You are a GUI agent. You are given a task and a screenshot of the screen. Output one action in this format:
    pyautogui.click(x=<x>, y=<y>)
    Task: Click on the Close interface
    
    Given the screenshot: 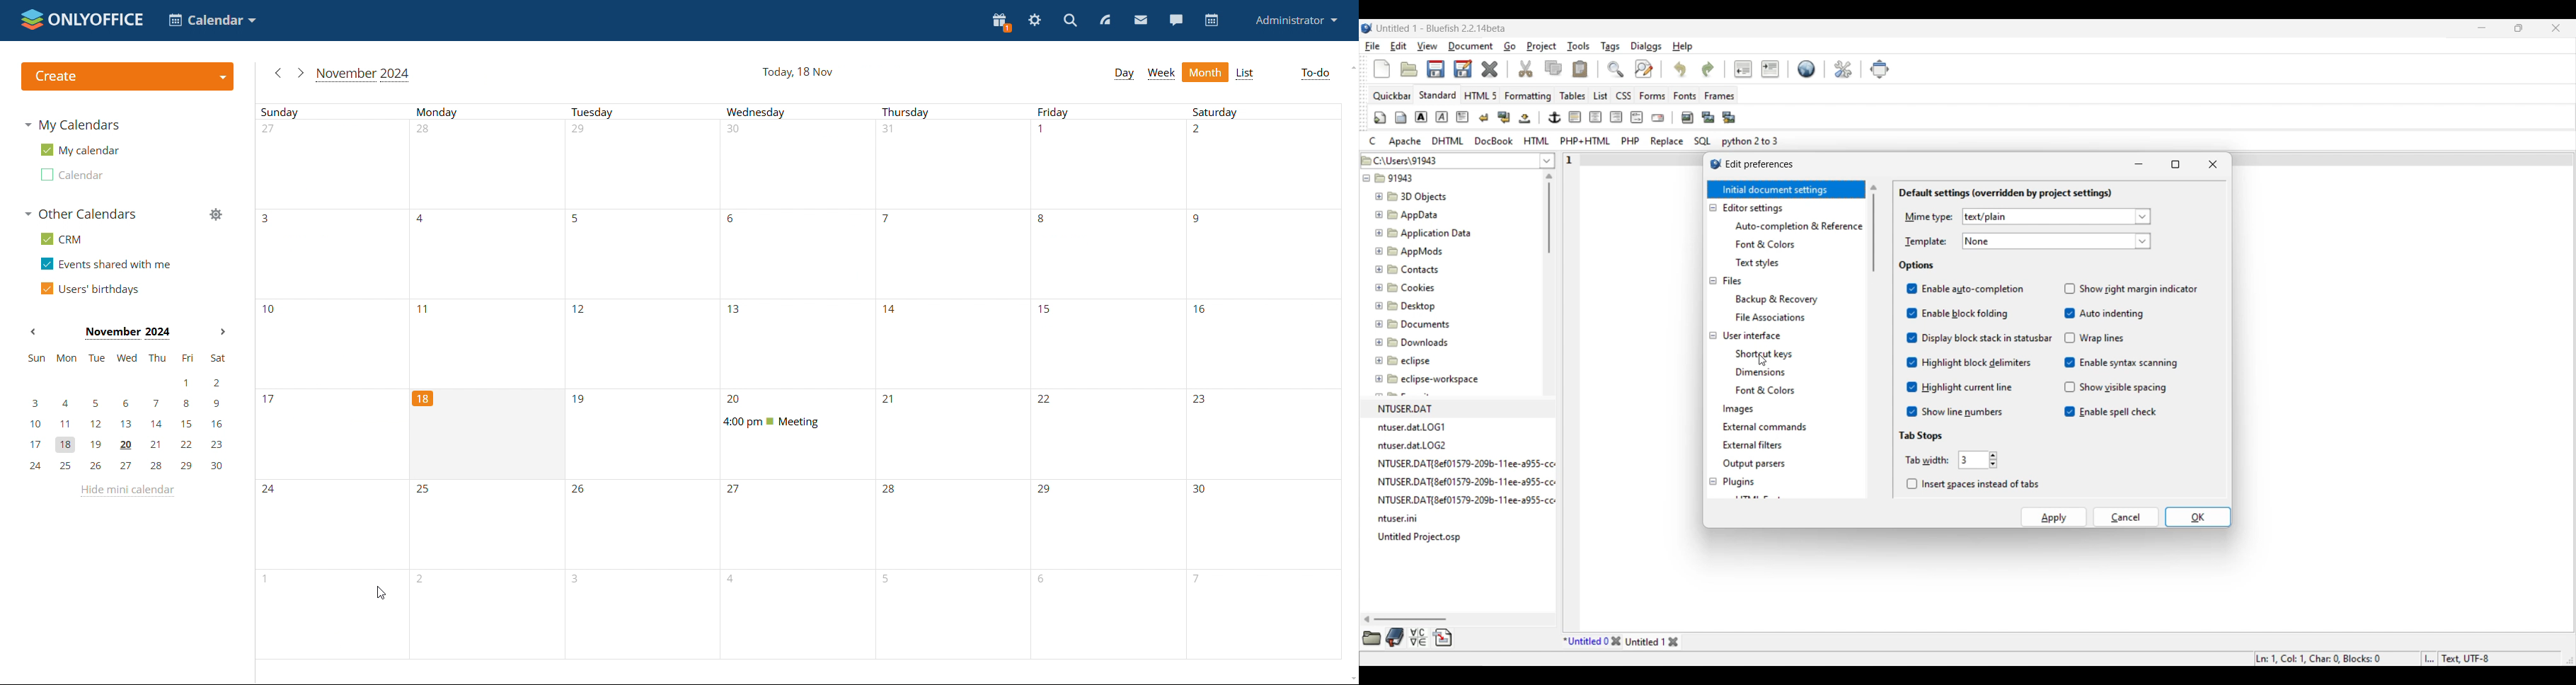 What is the action you would take?
    pyautogui.click(x=2557, y=28)
    